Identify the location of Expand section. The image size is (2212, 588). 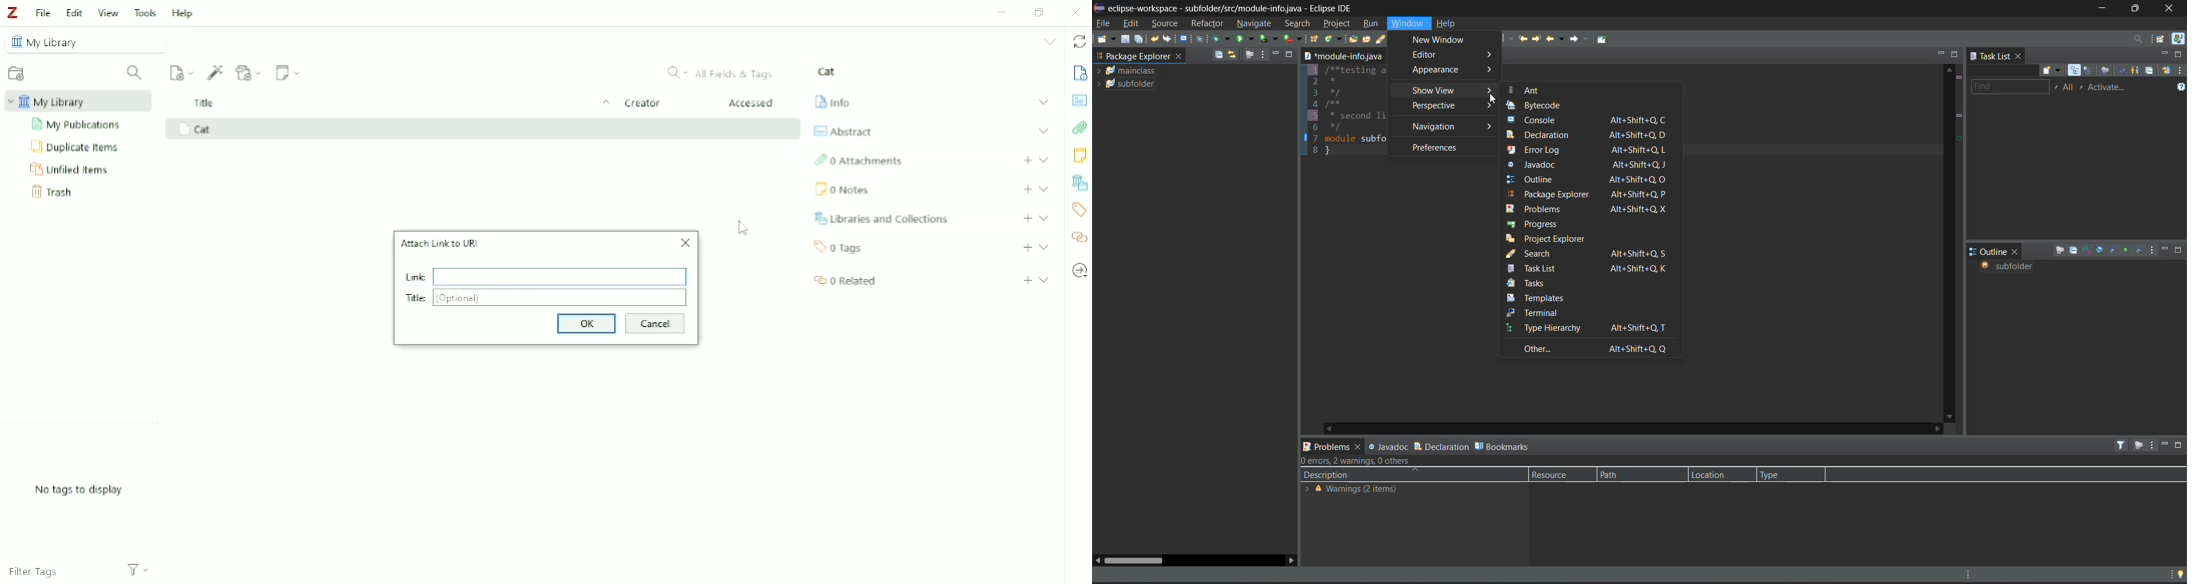
(1045, 130).